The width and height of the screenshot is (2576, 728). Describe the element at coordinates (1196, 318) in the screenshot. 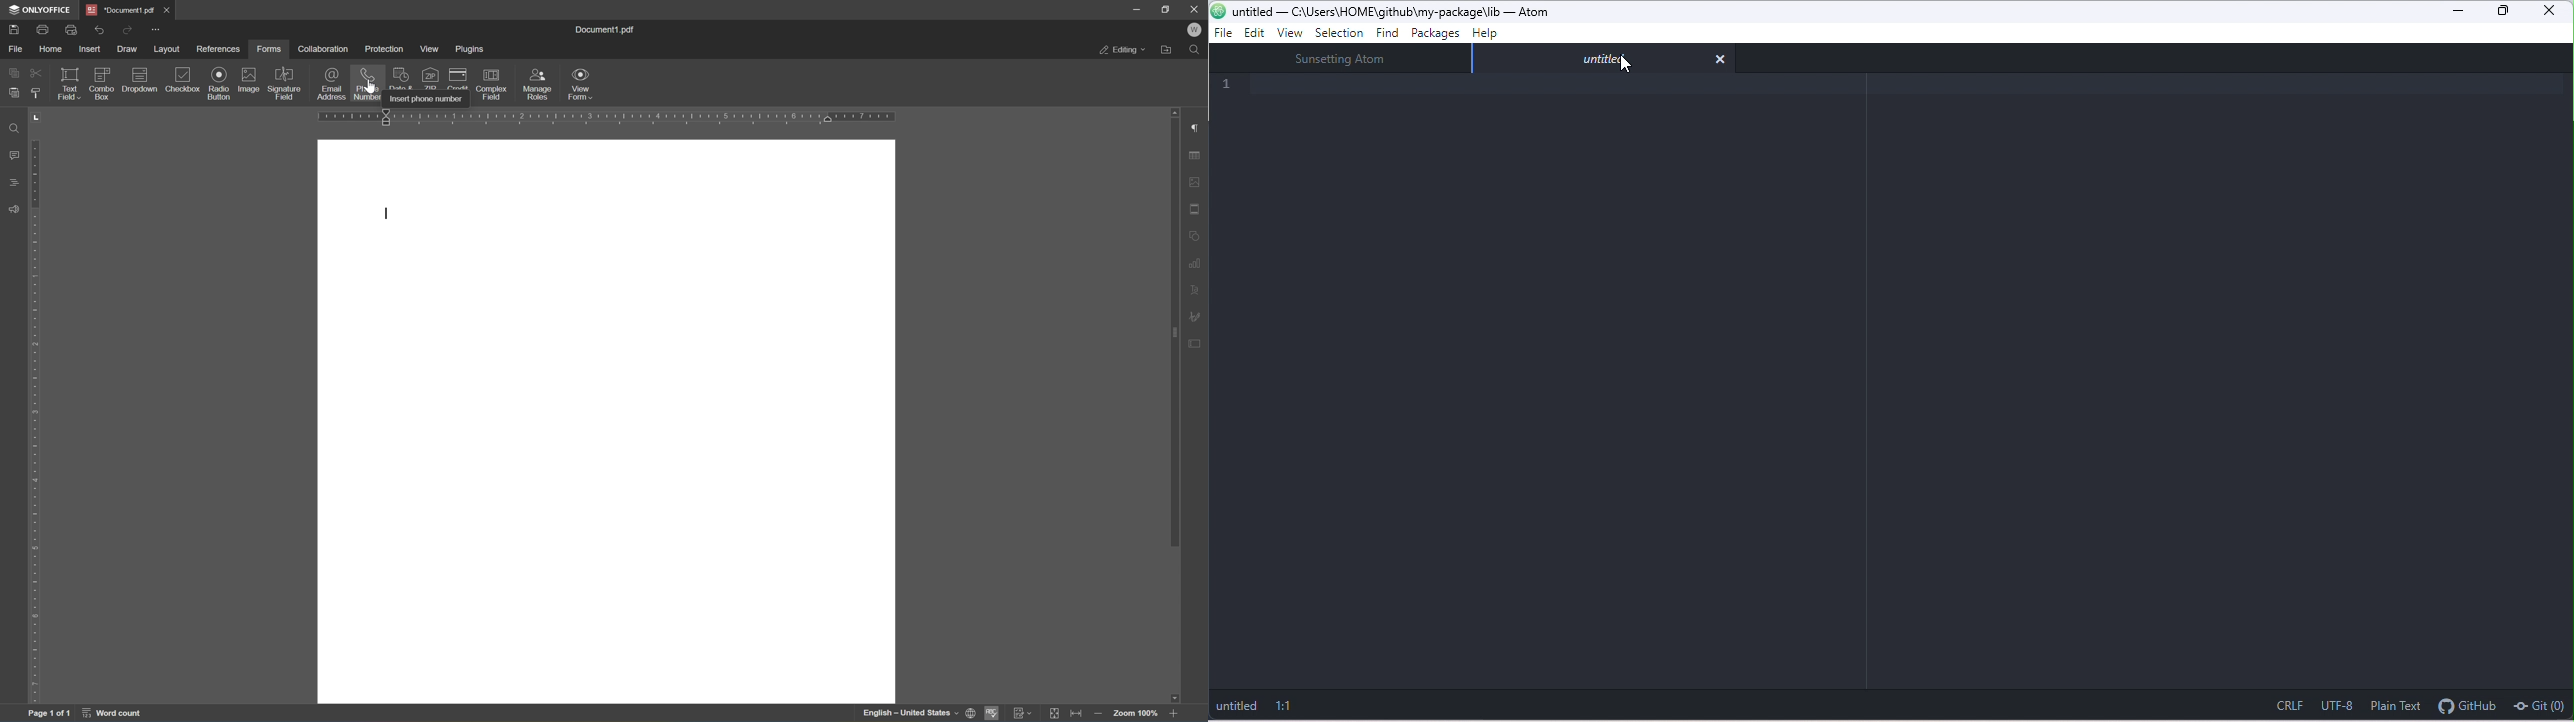

I see `signature settings` at that location.